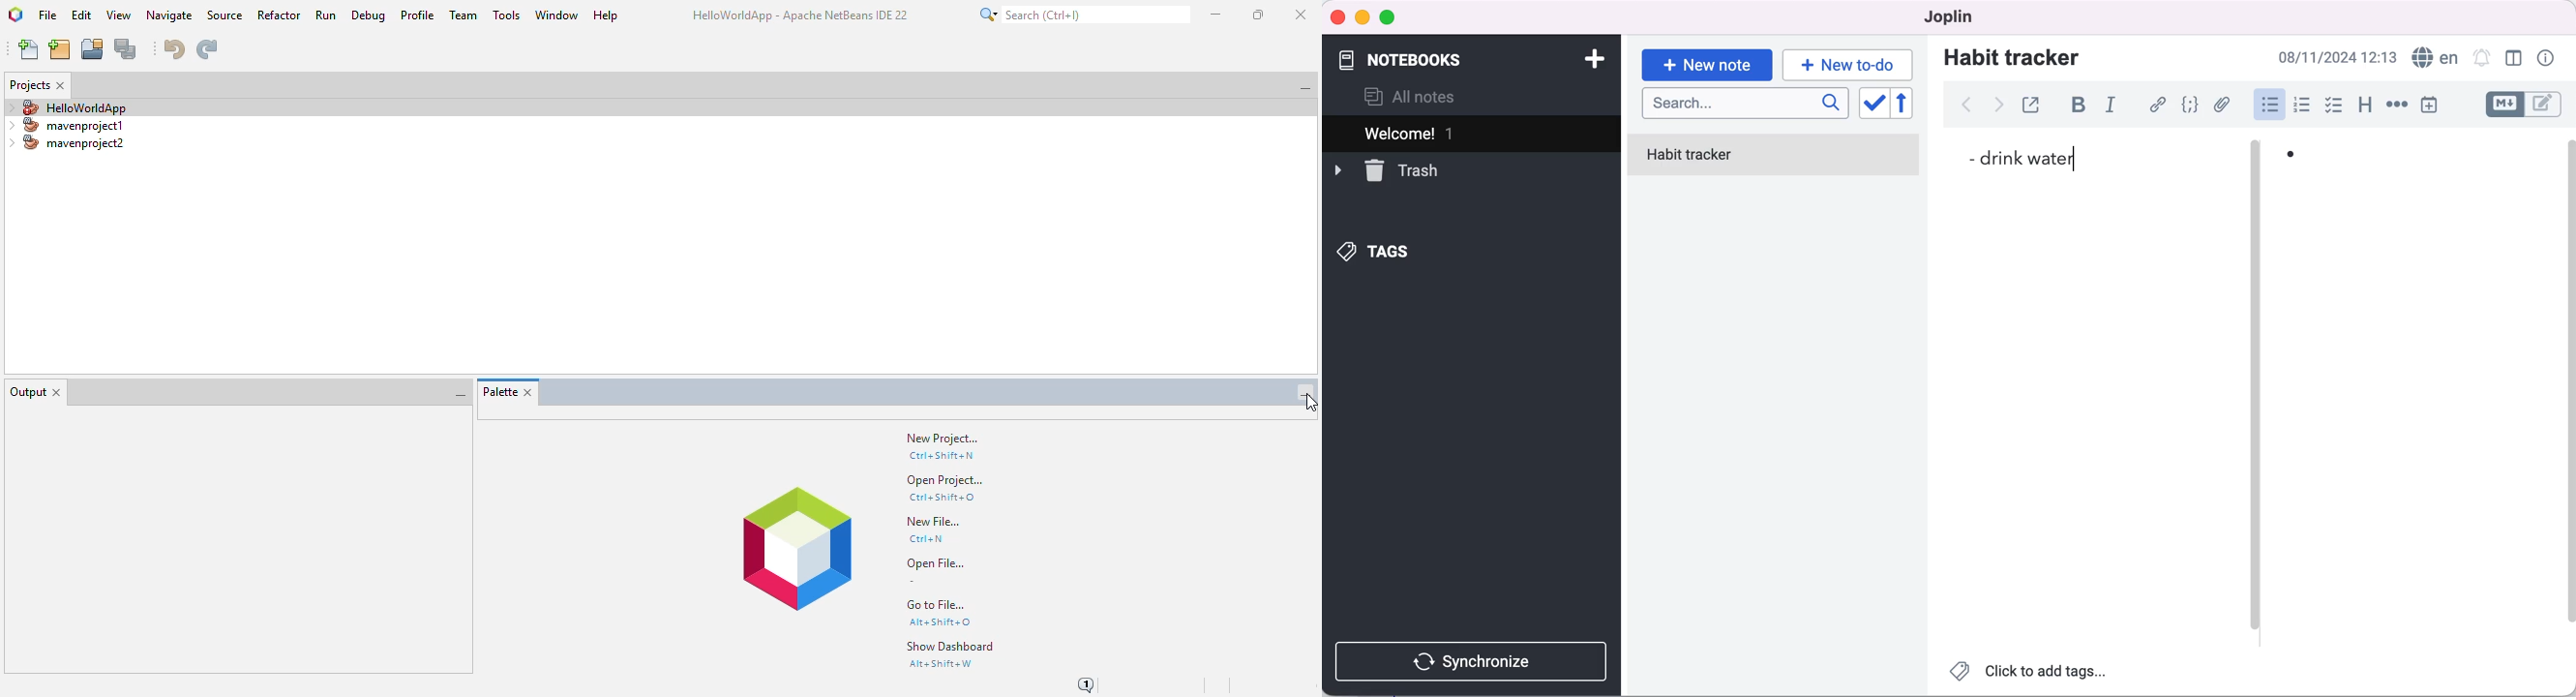  What do you see at coordinates (2290, 157) in the screenshot?
I see `•` at bounding box center [2290, 157].